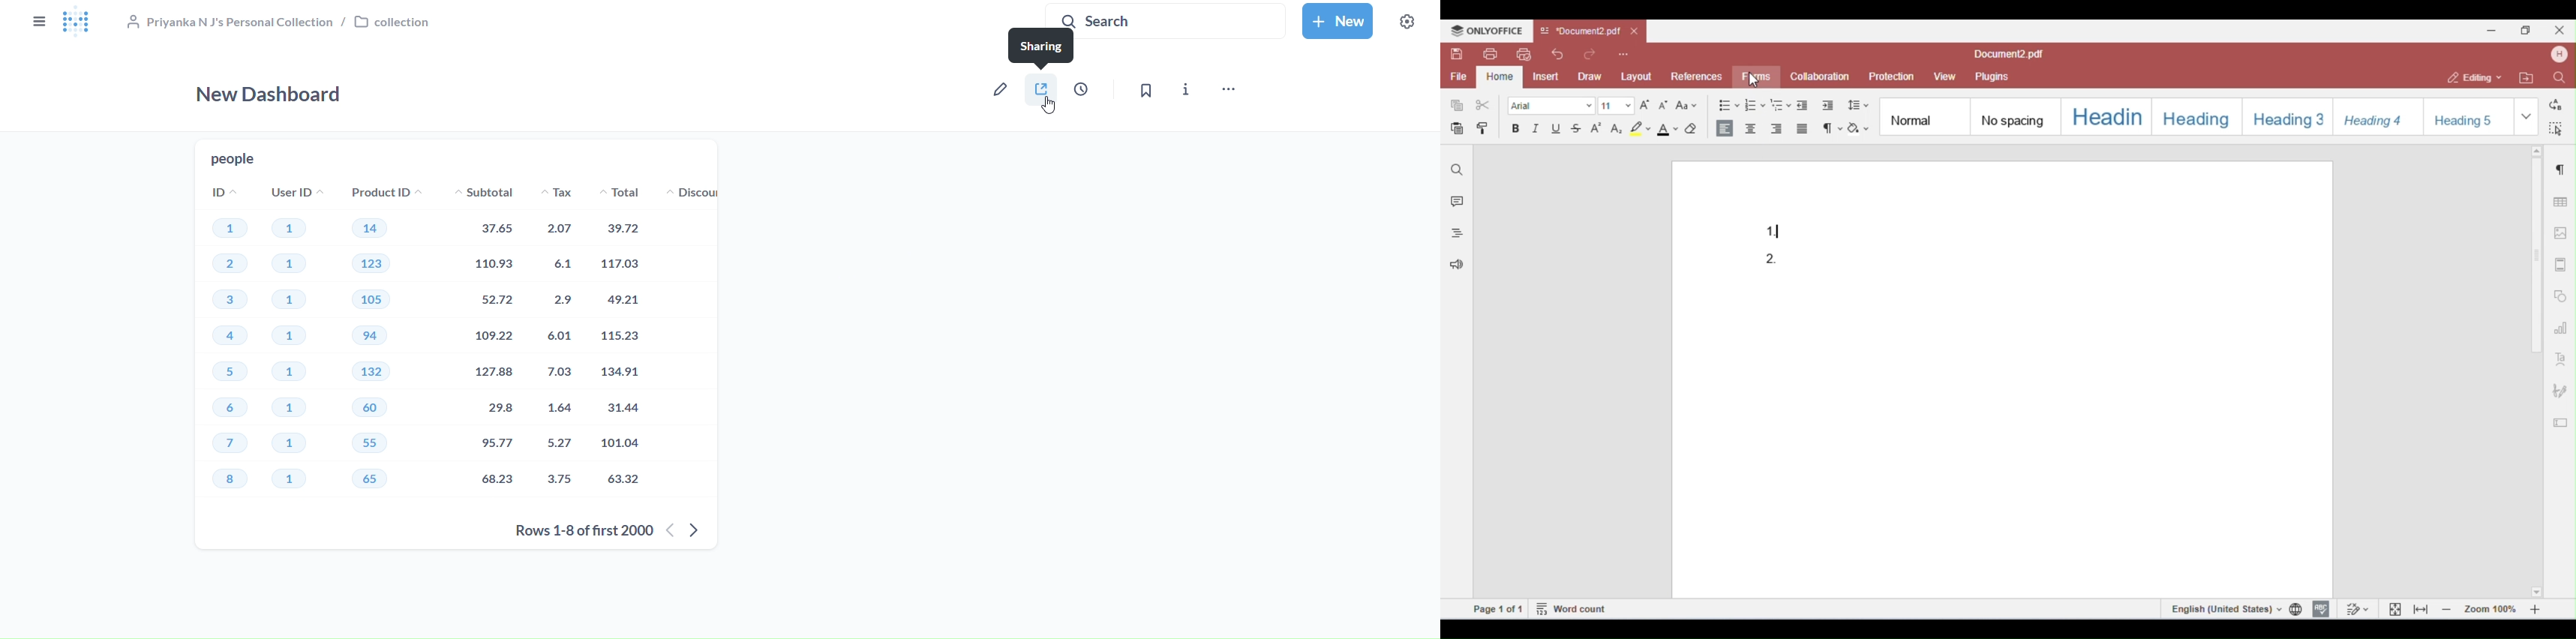 The width and height of the screenshot is (2576, 644). What do you see at coordinates (1407, 23) in the screenshot?
I see `settings` at bounding box center [1407, 23].